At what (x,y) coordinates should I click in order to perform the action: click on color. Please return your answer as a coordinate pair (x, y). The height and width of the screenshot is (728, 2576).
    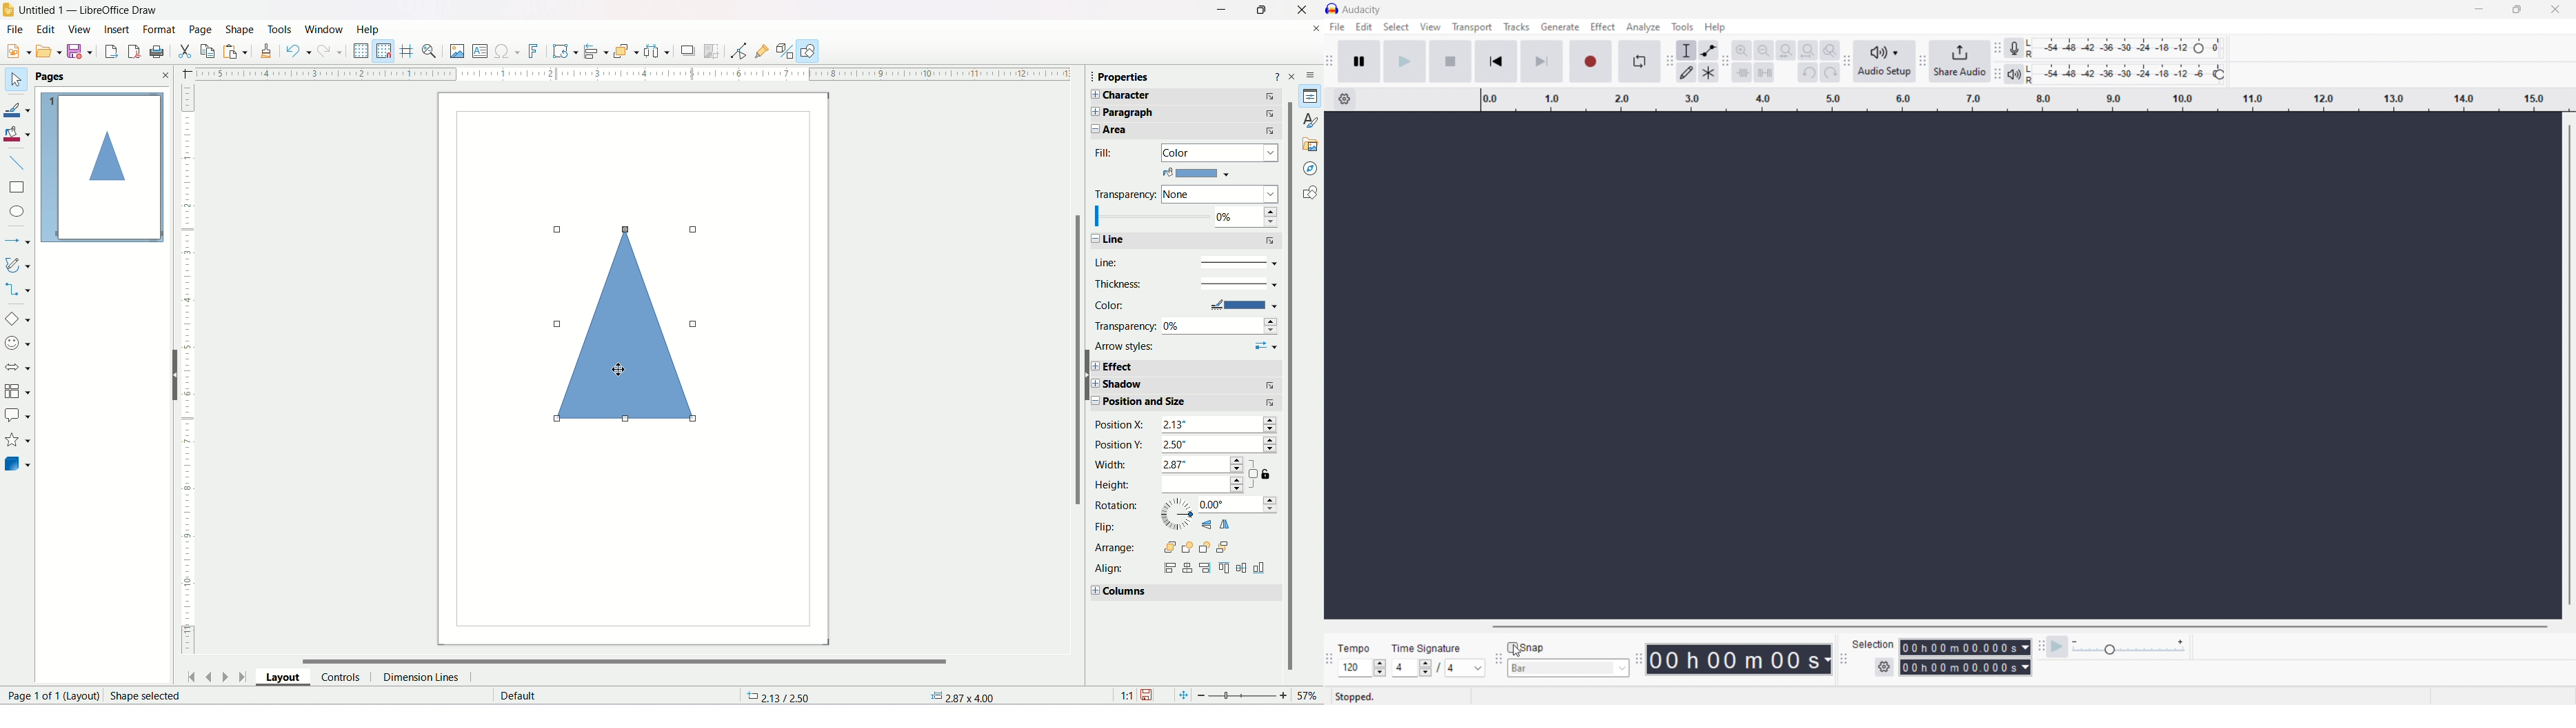
    Looking at the image, I should click on (1189, 307).